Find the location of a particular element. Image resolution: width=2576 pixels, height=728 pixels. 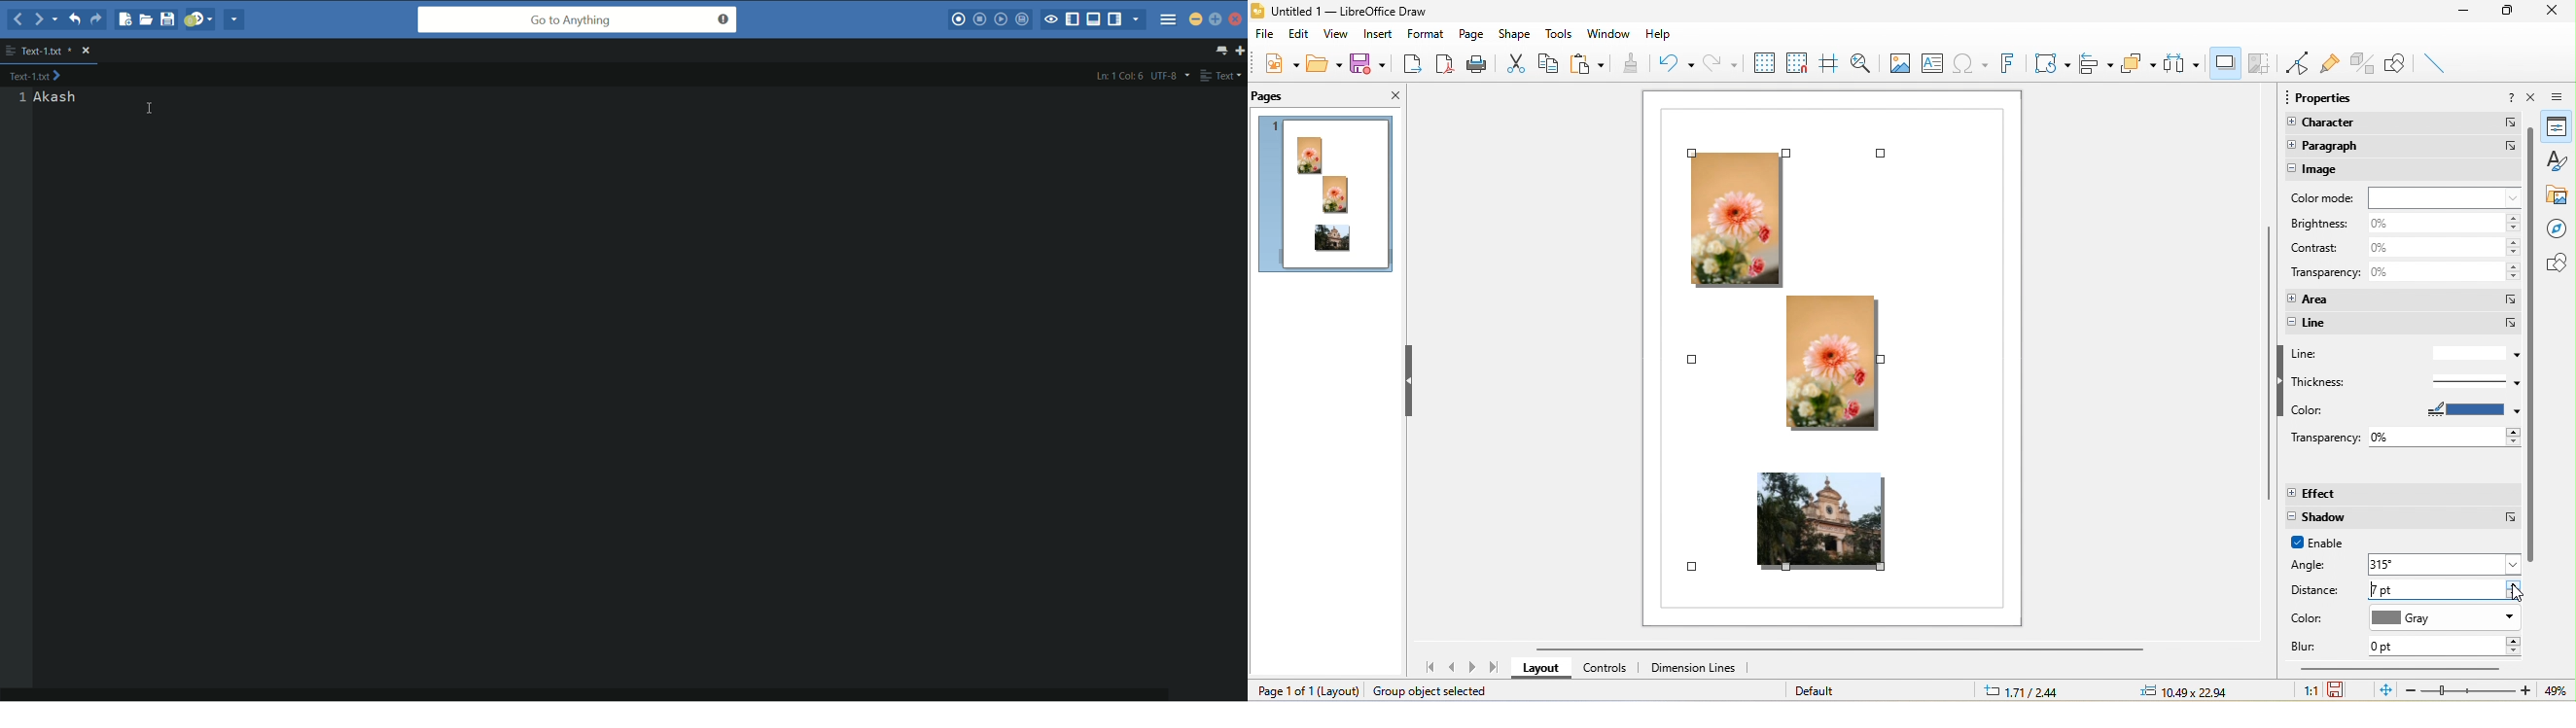

gray is located at coordinates (2445, 619).